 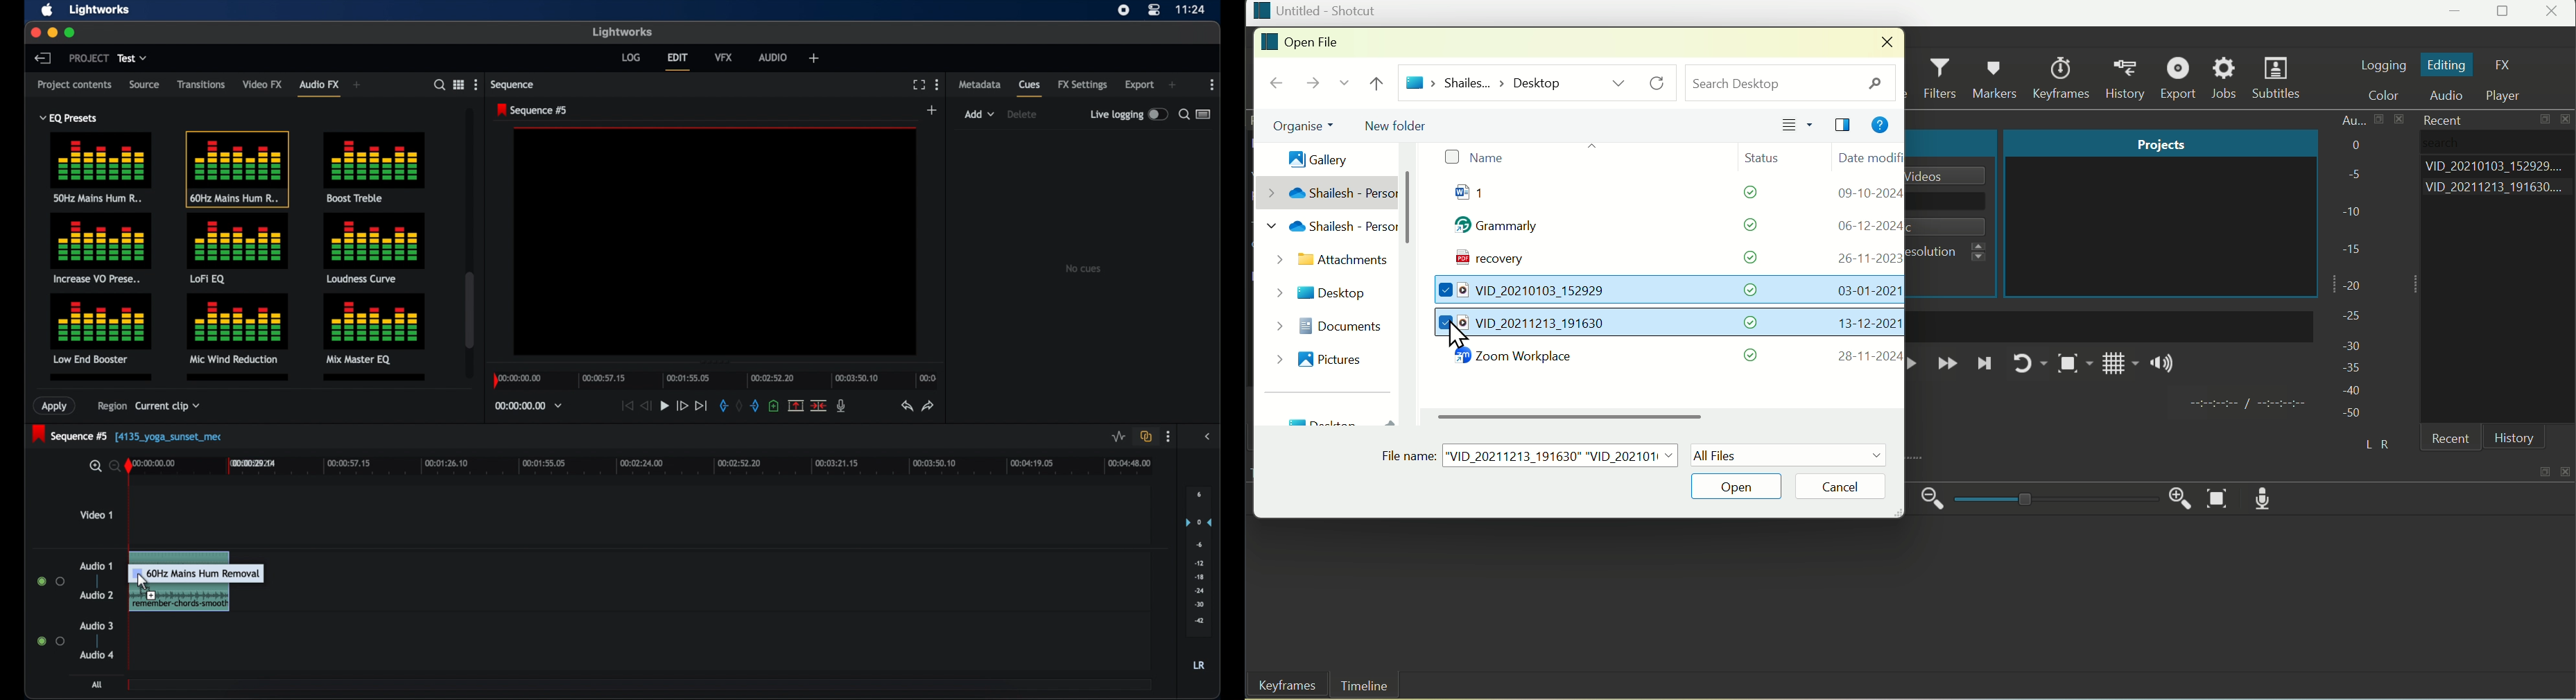 I want to click on date, so click(x=1867, y=356).